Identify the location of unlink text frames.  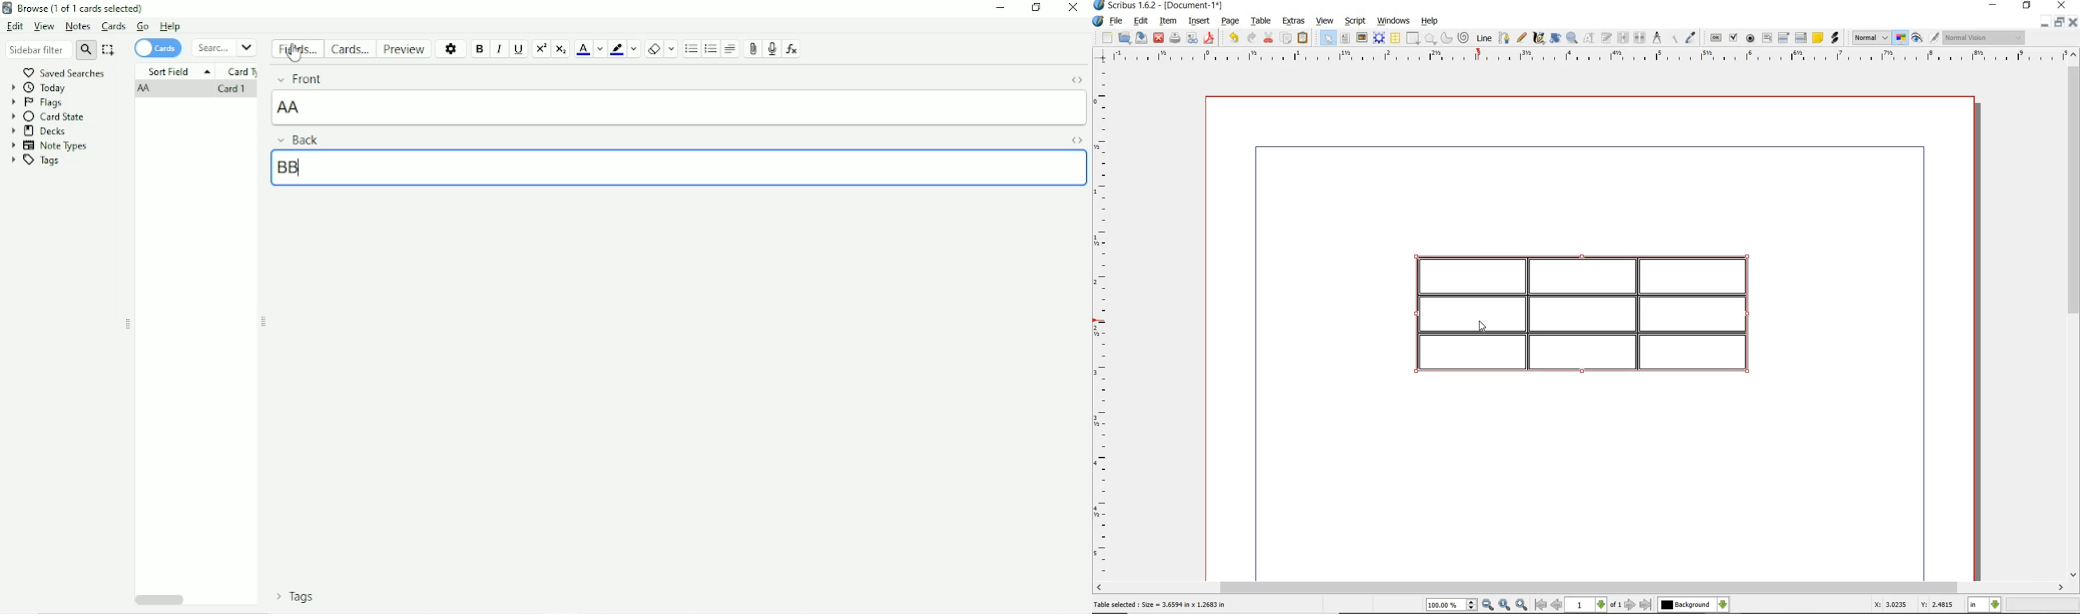
(1640, 38).